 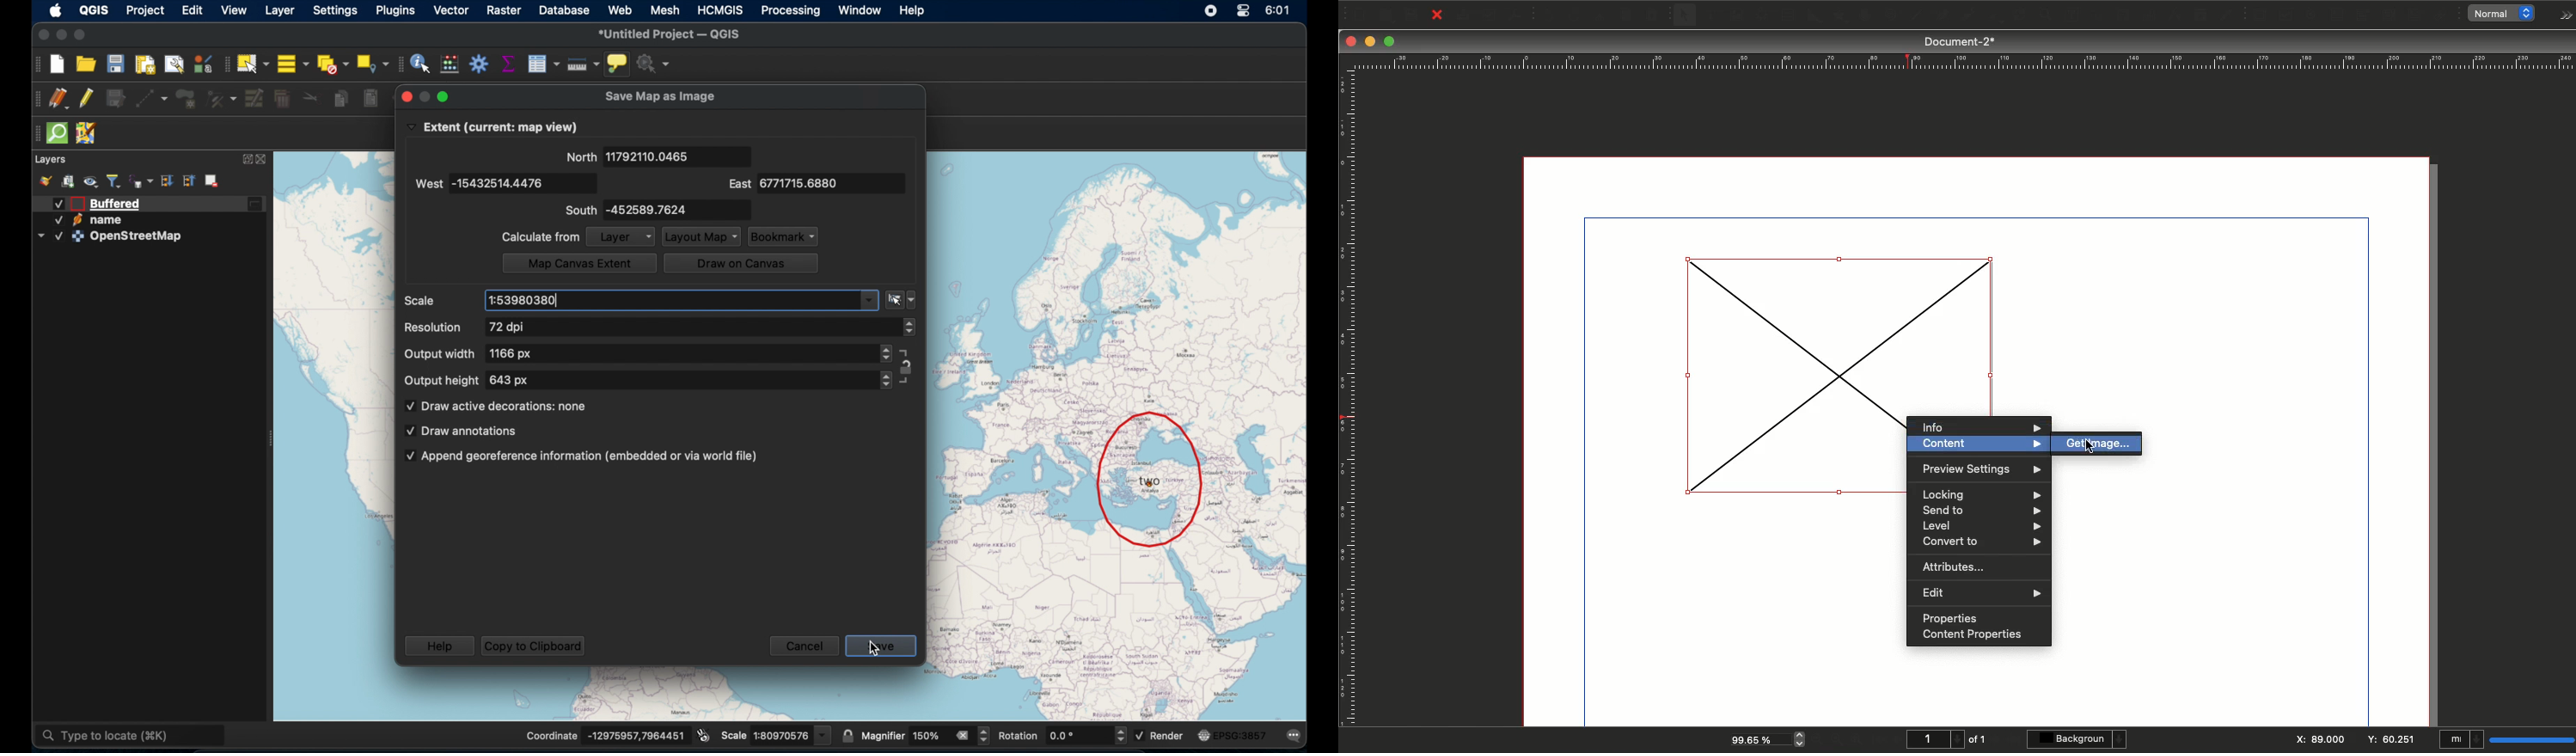 What do you see at coordinates (422, 301) in the screenshot?
I see `scale` at bounding box center [422, 301].